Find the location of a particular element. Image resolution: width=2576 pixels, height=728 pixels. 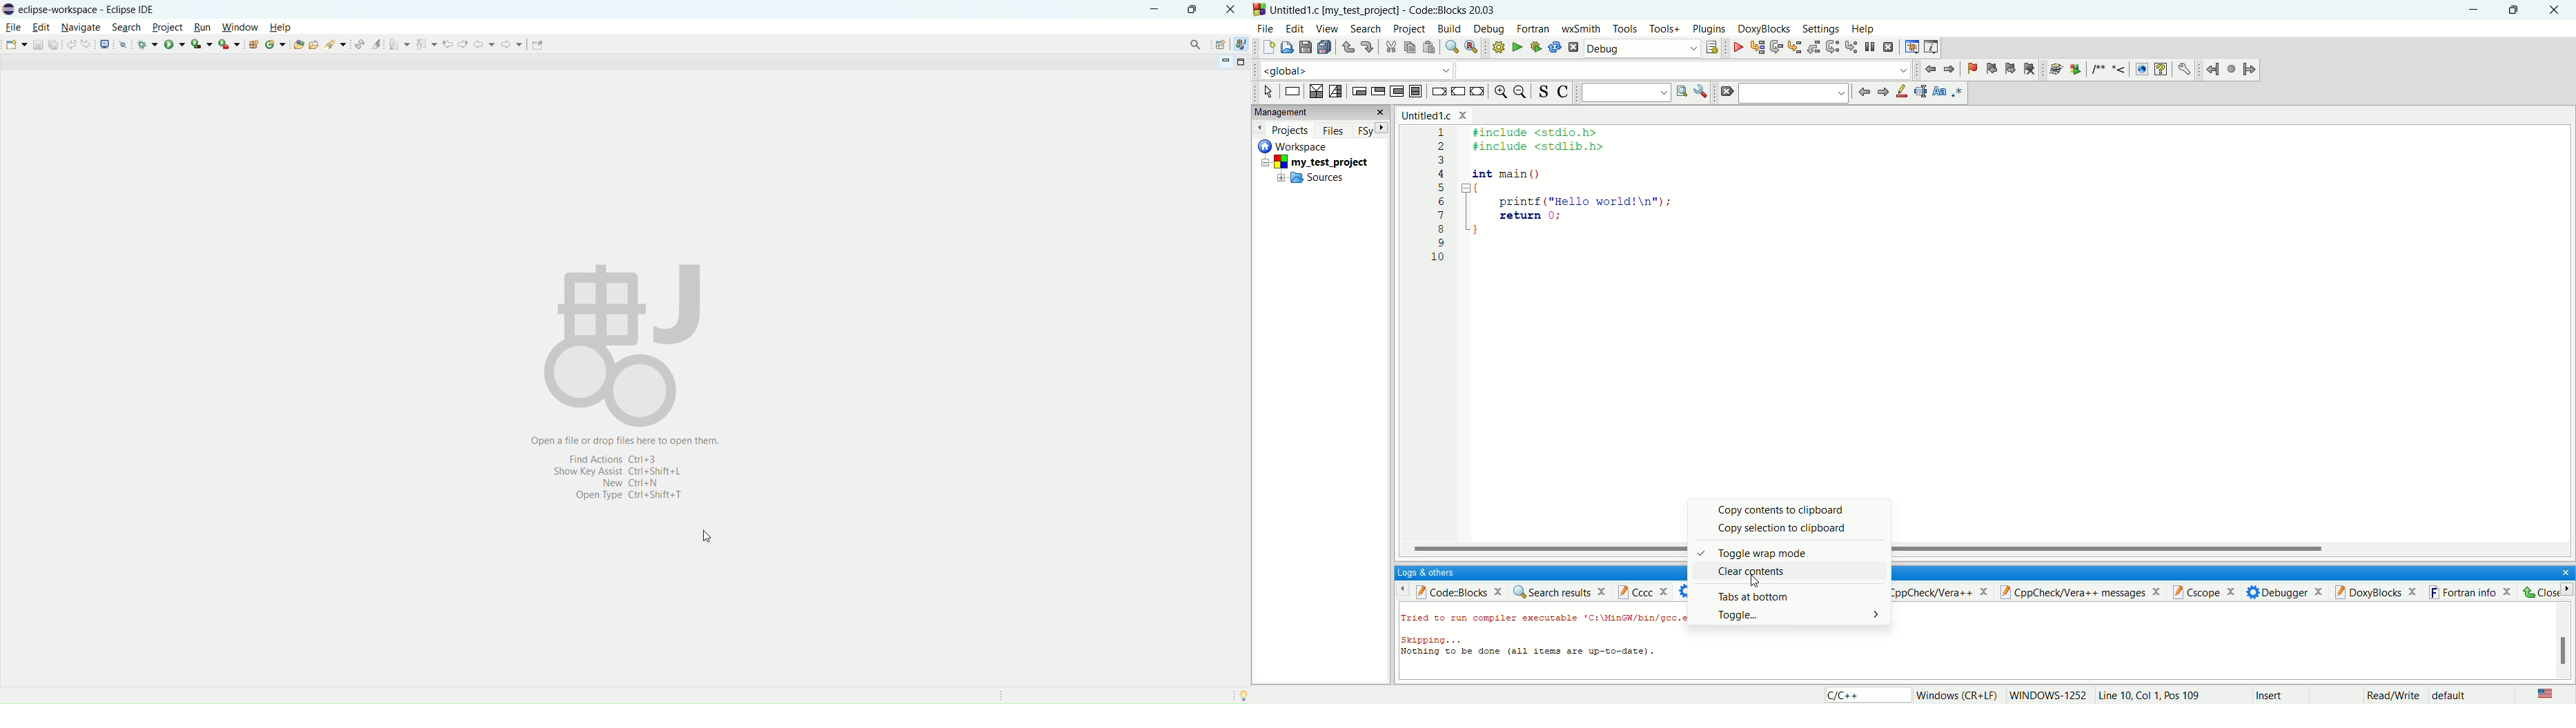

doxyblocks is located at coordinates (1764, 29).